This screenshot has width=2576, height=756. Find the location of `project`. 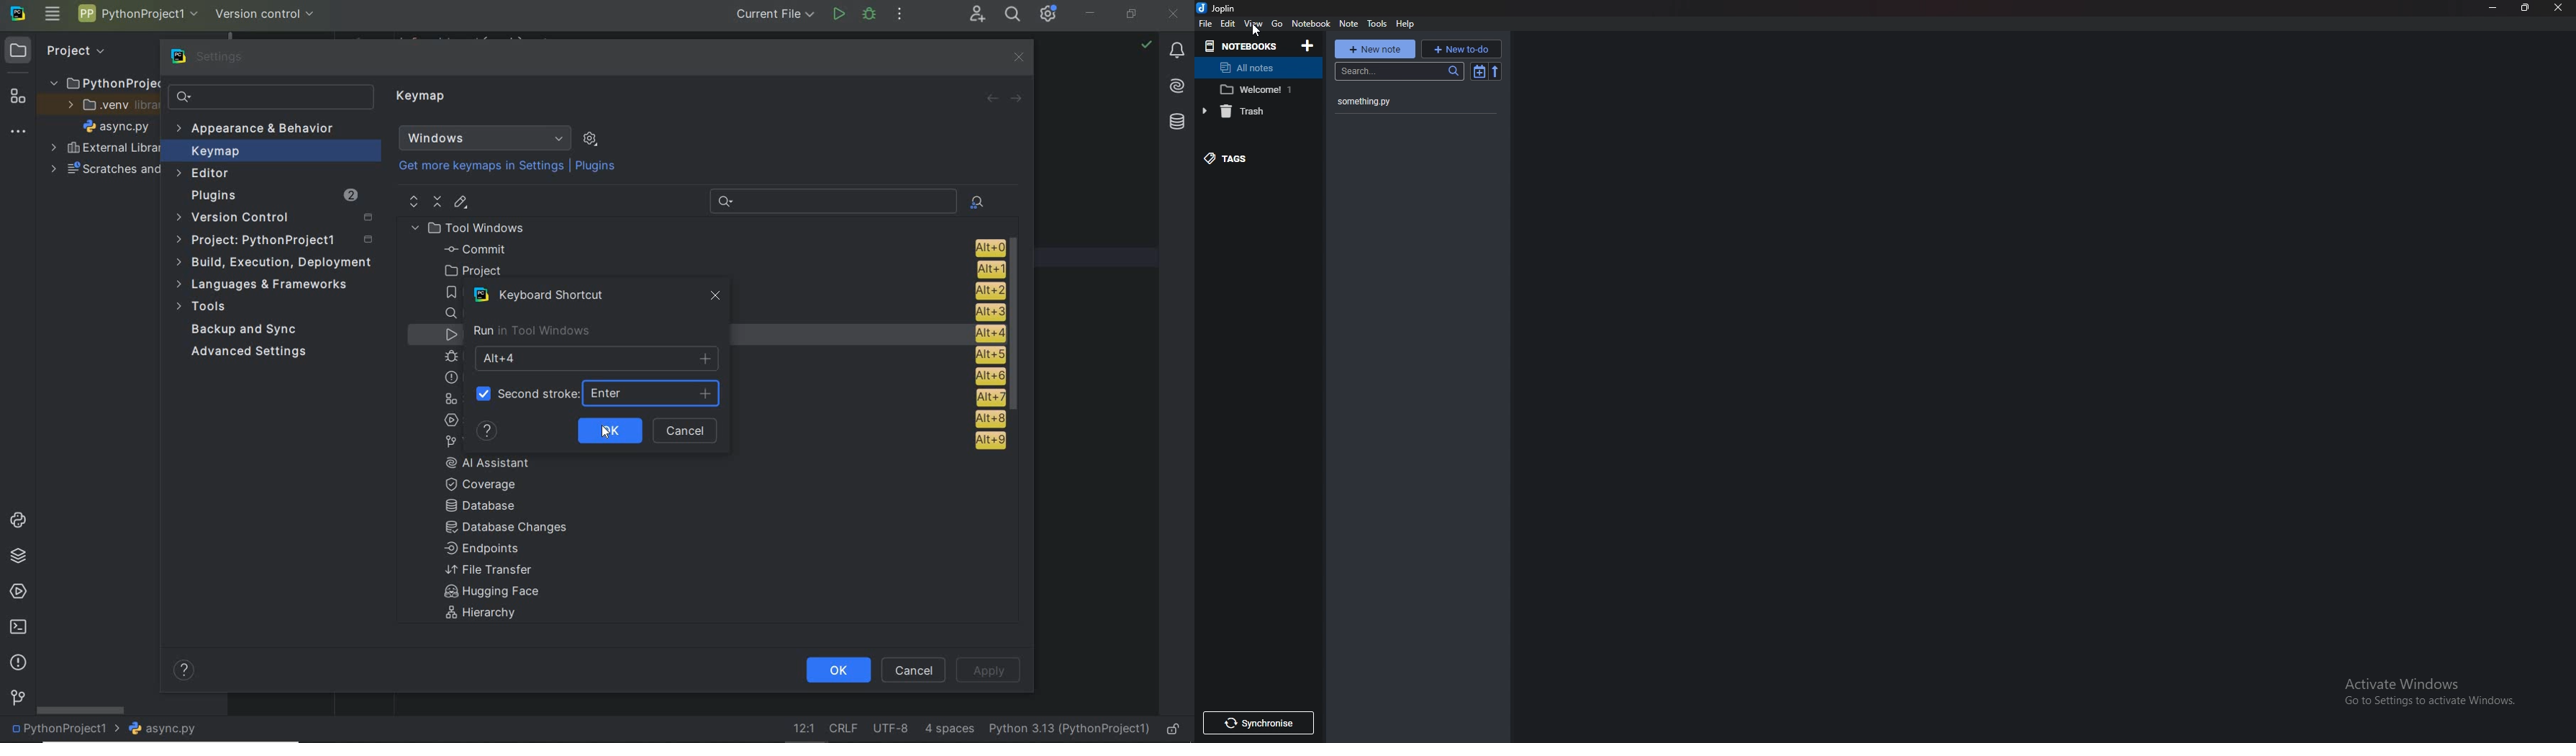

project is located at coordinates (721, 270).